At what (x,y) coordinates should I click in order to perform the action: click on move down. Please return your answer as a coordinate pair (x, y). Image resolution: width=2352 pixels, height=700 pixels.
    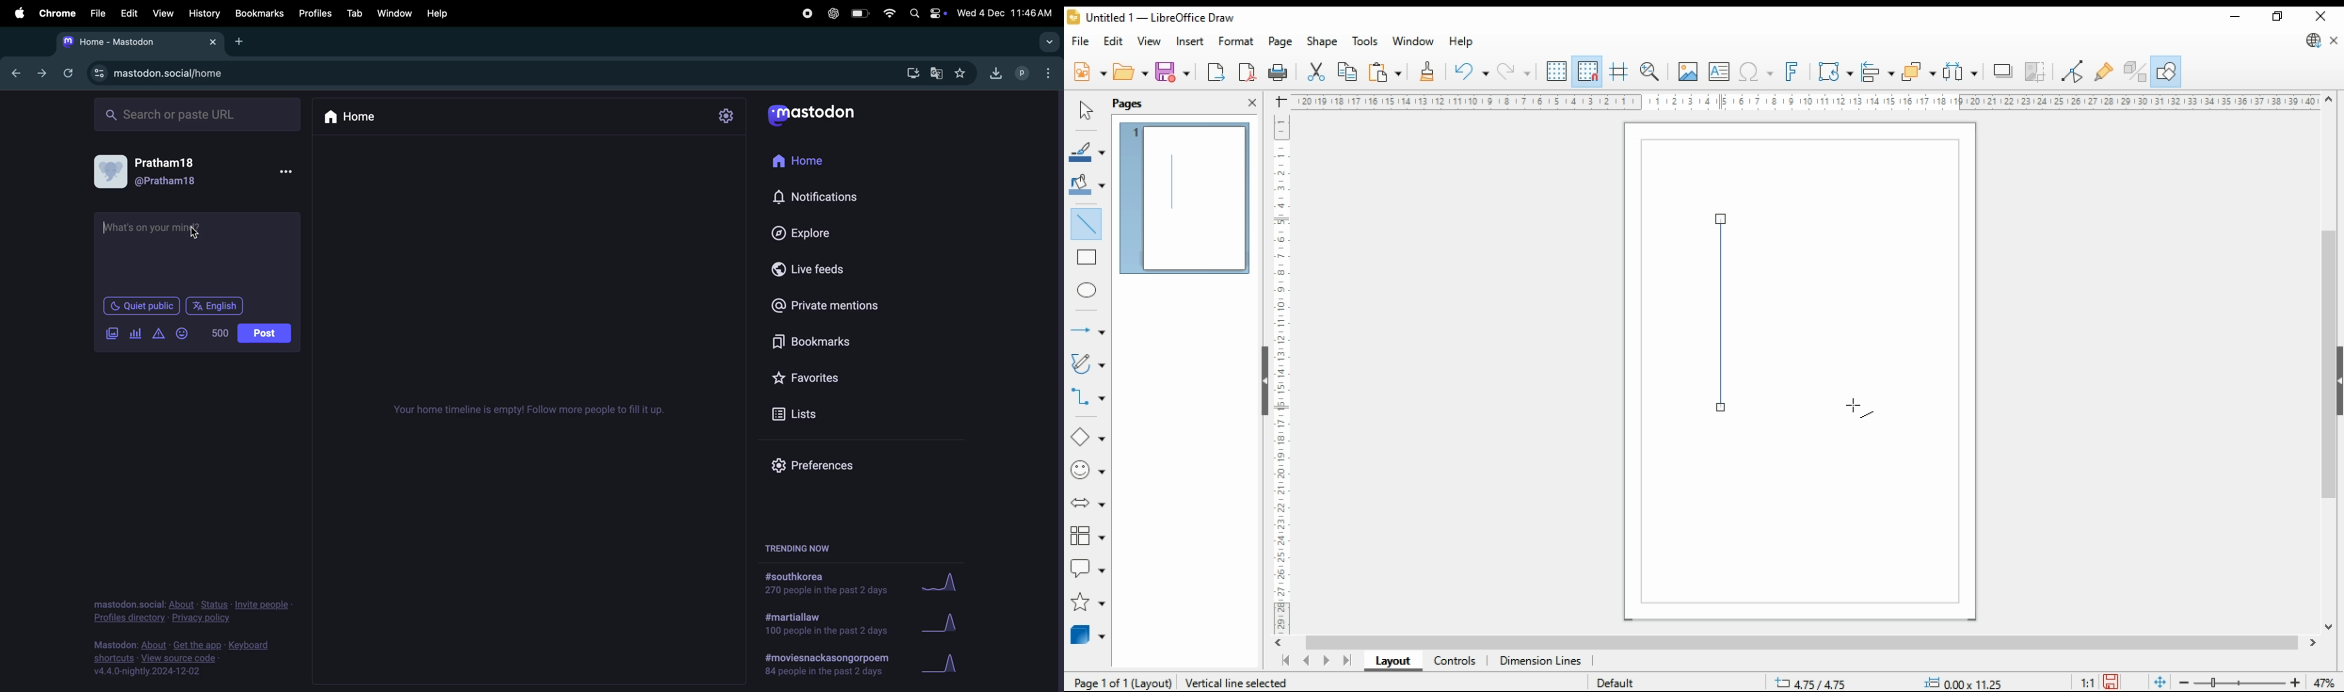
    Looking at the image, I should click on (2329, 629).